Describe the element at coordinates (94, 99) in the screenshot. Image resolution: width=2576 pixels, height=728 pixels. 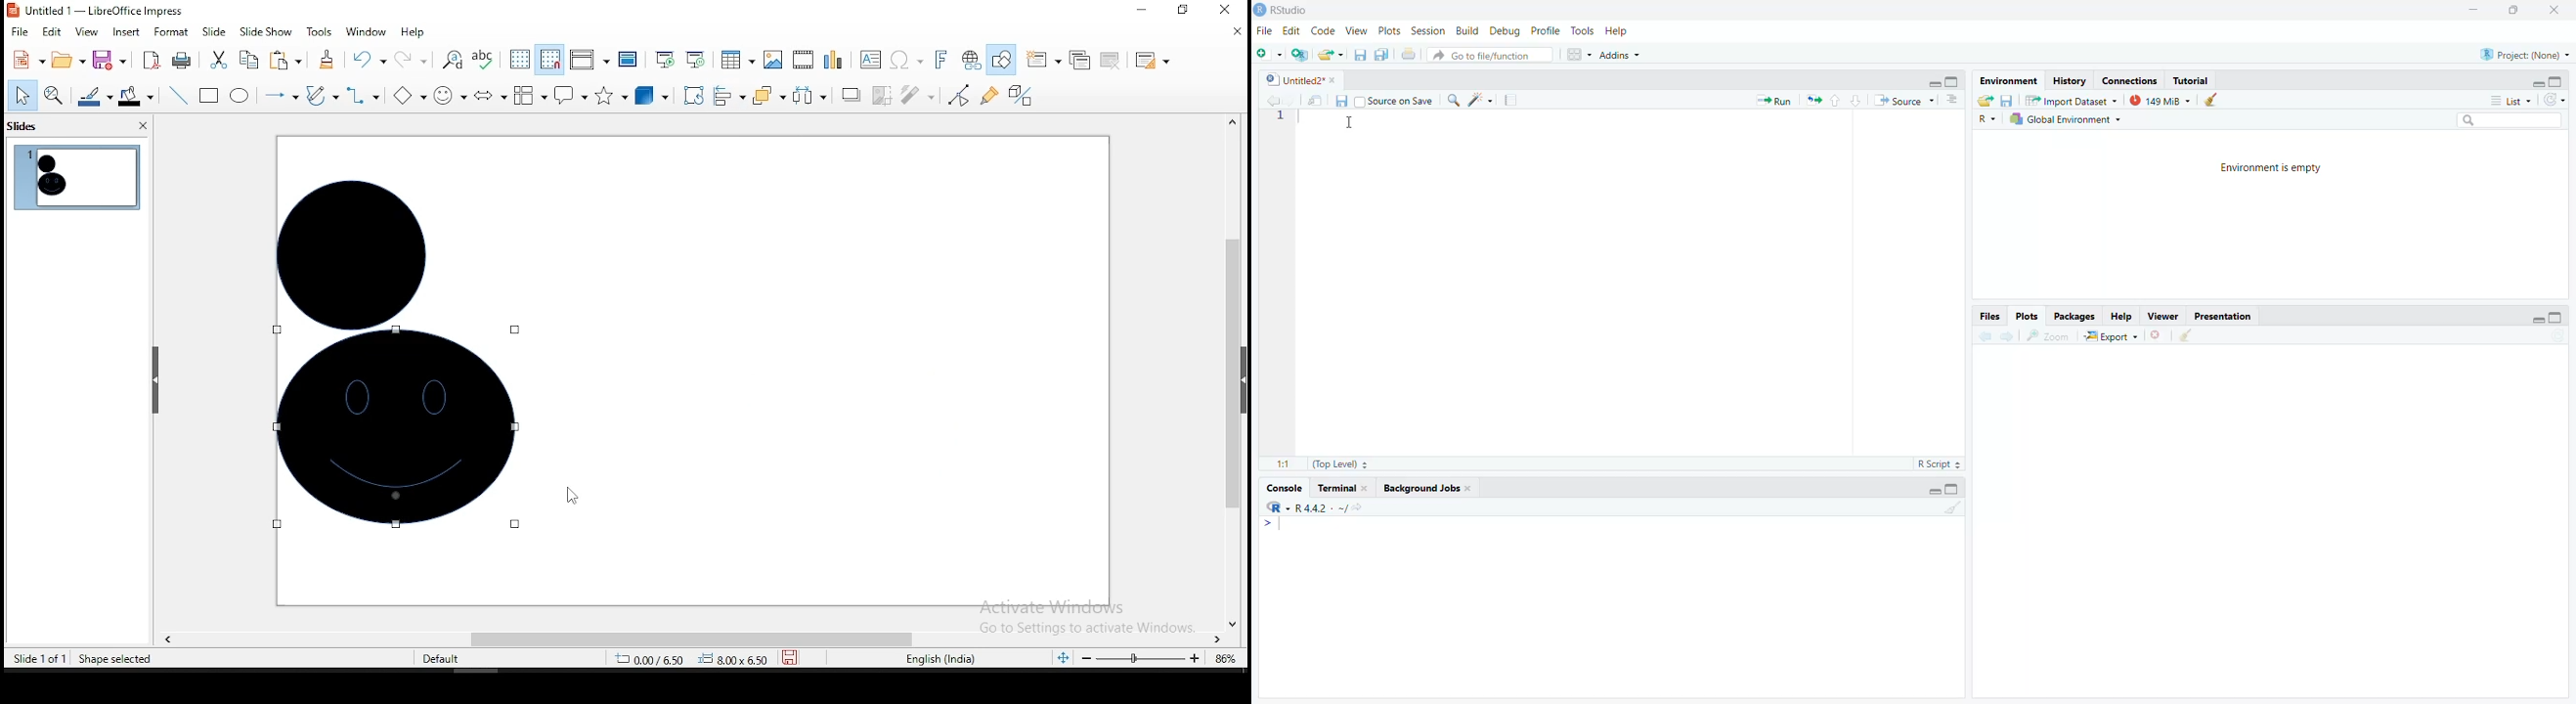
I see `line color` at that location.